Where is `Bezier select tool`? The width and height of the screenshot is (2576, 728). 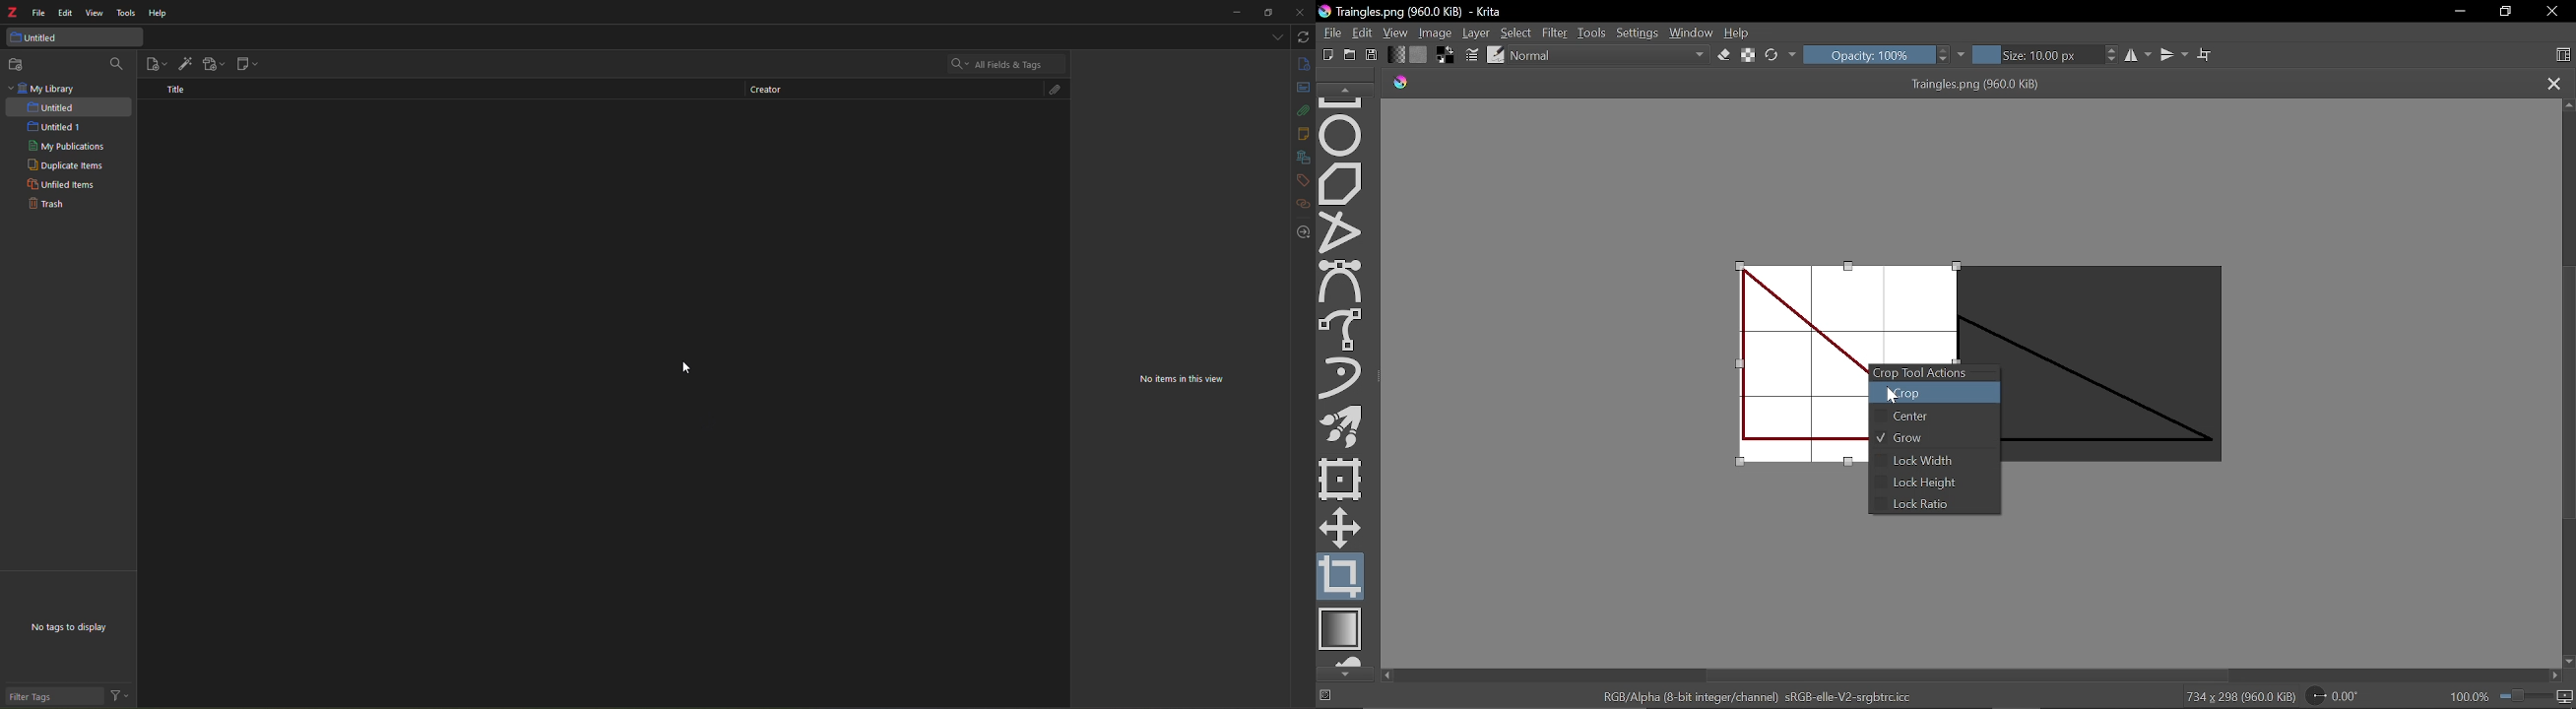
Bezier select tool is located at coordinates (1340, 282).